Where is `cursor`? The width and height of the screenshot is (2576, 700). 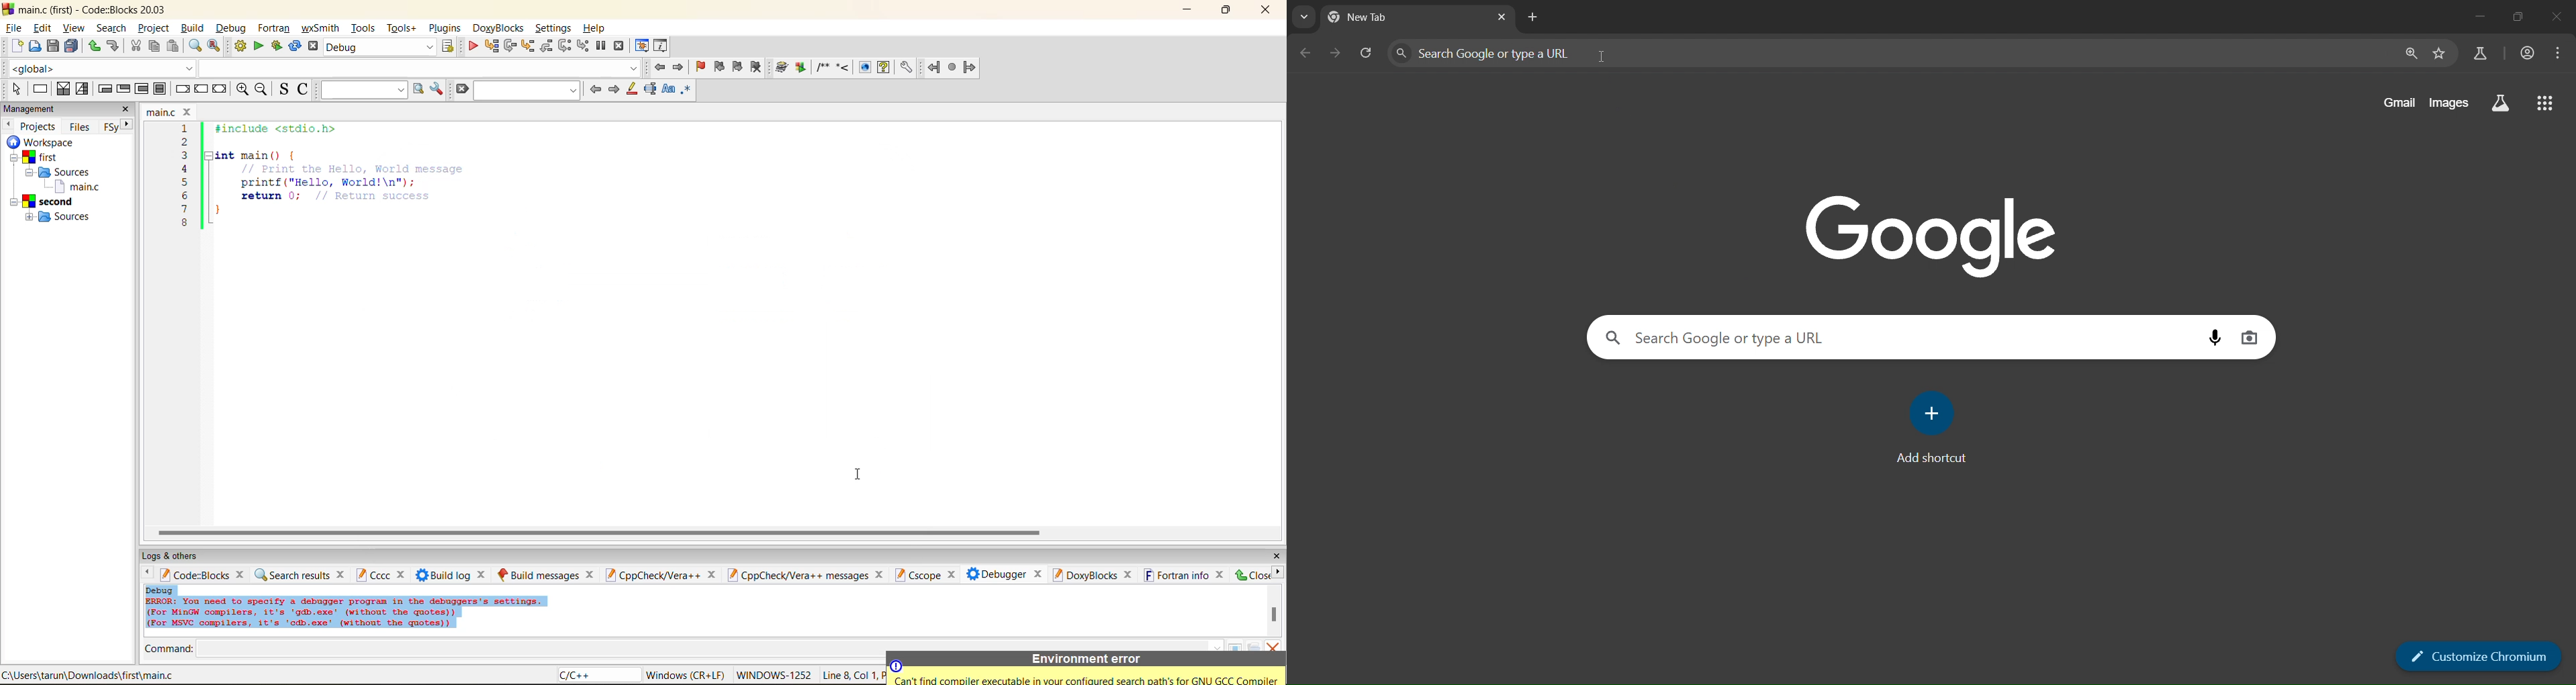
cursor is located at coordinates (856, 472).